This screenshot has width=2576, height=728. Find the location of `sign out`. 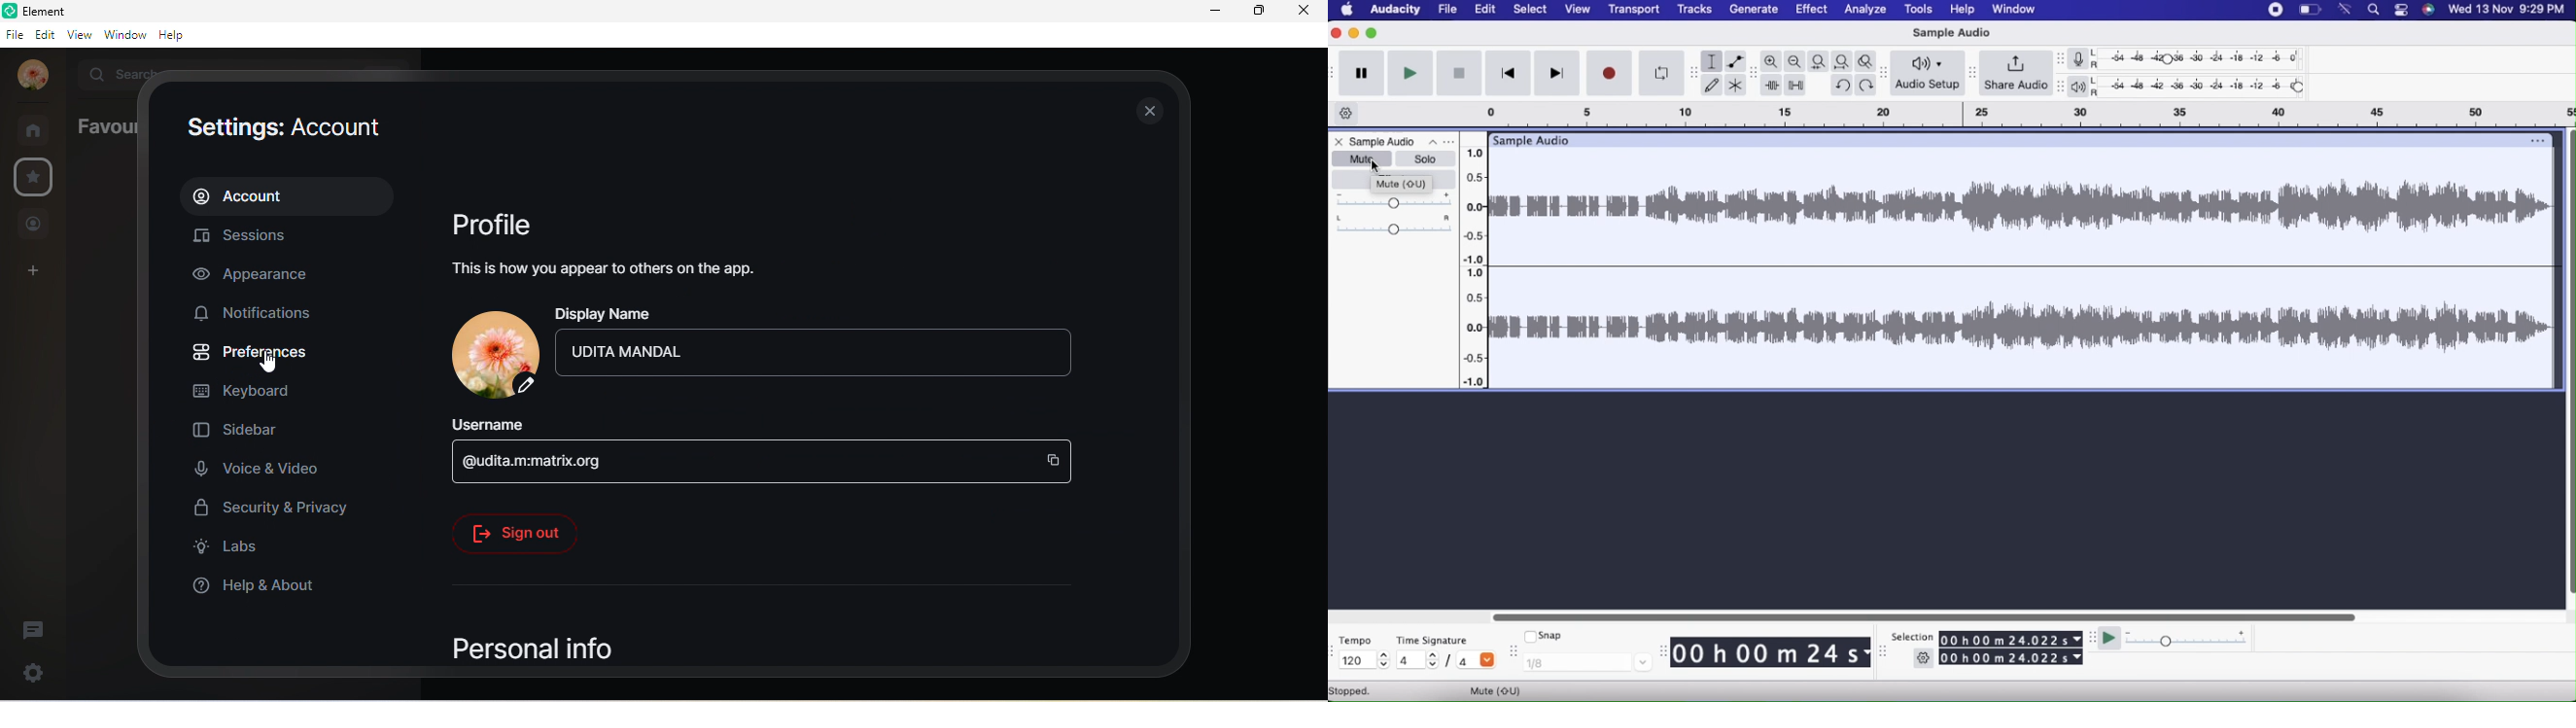

sign out is located at coordinates (515, 534).